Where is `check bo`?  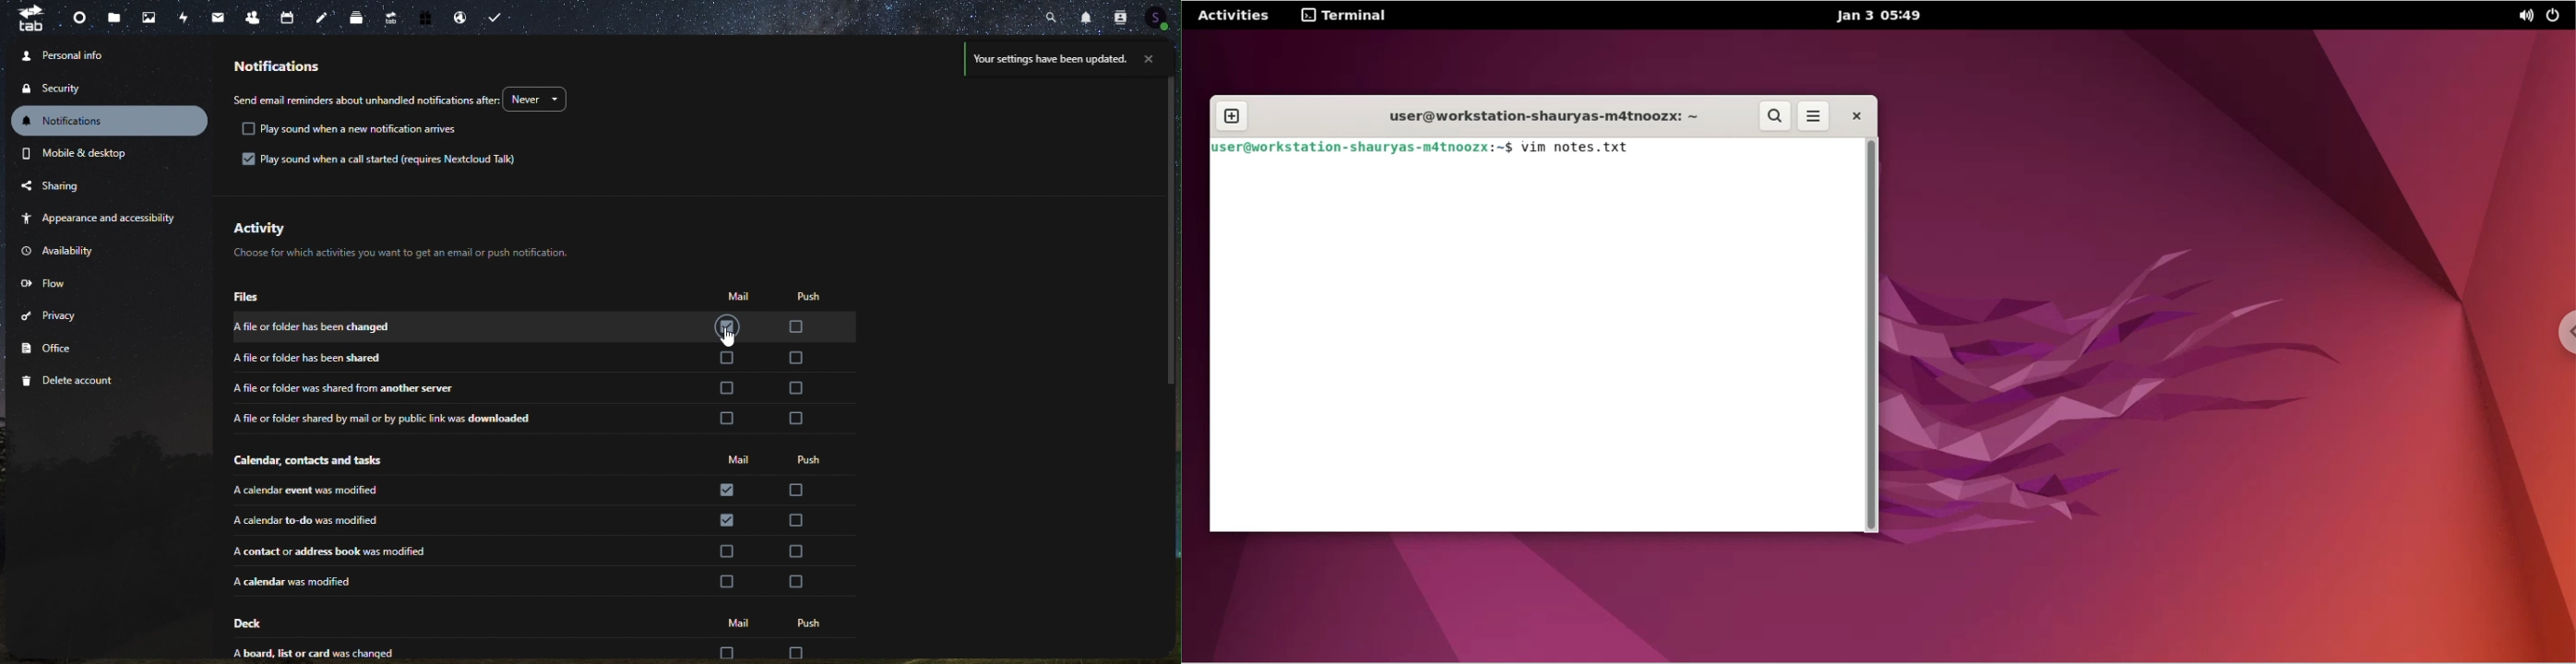
check bo is located at coordinates (731, 489).